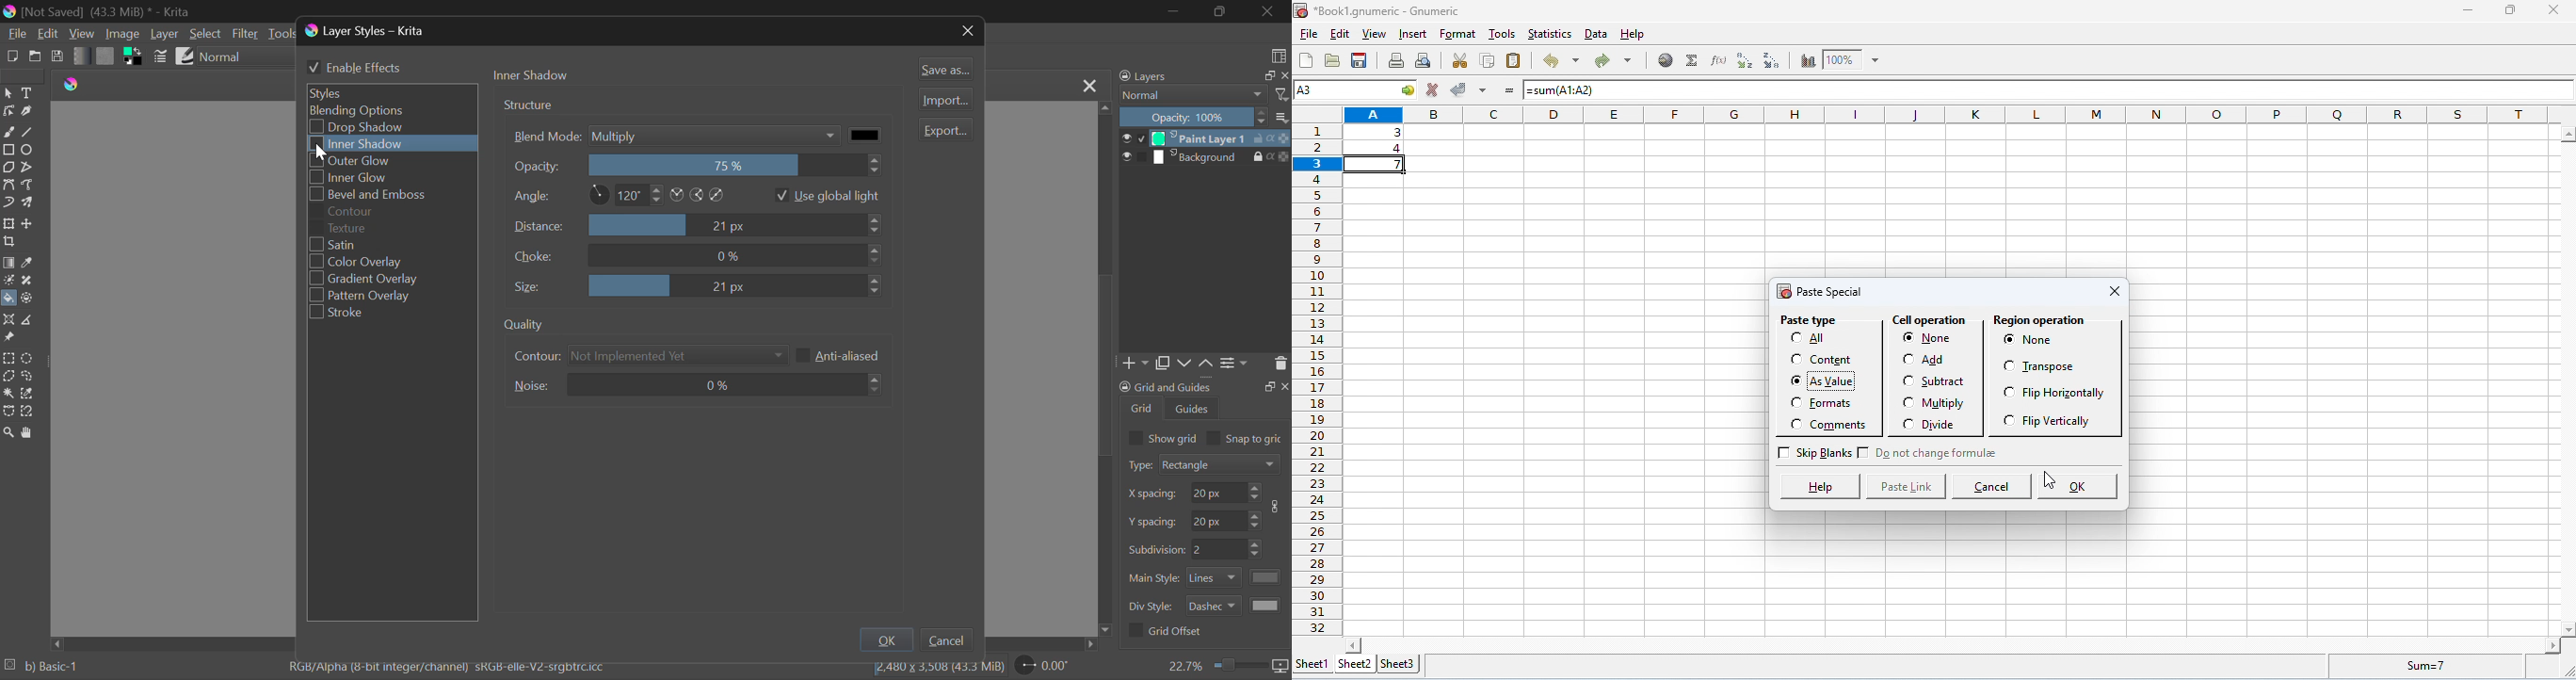 This screenshot has width=2576, height=700. Describe the element at coordinates (1204, 96) in the screenshot. I see `Blending Modes` at that location.